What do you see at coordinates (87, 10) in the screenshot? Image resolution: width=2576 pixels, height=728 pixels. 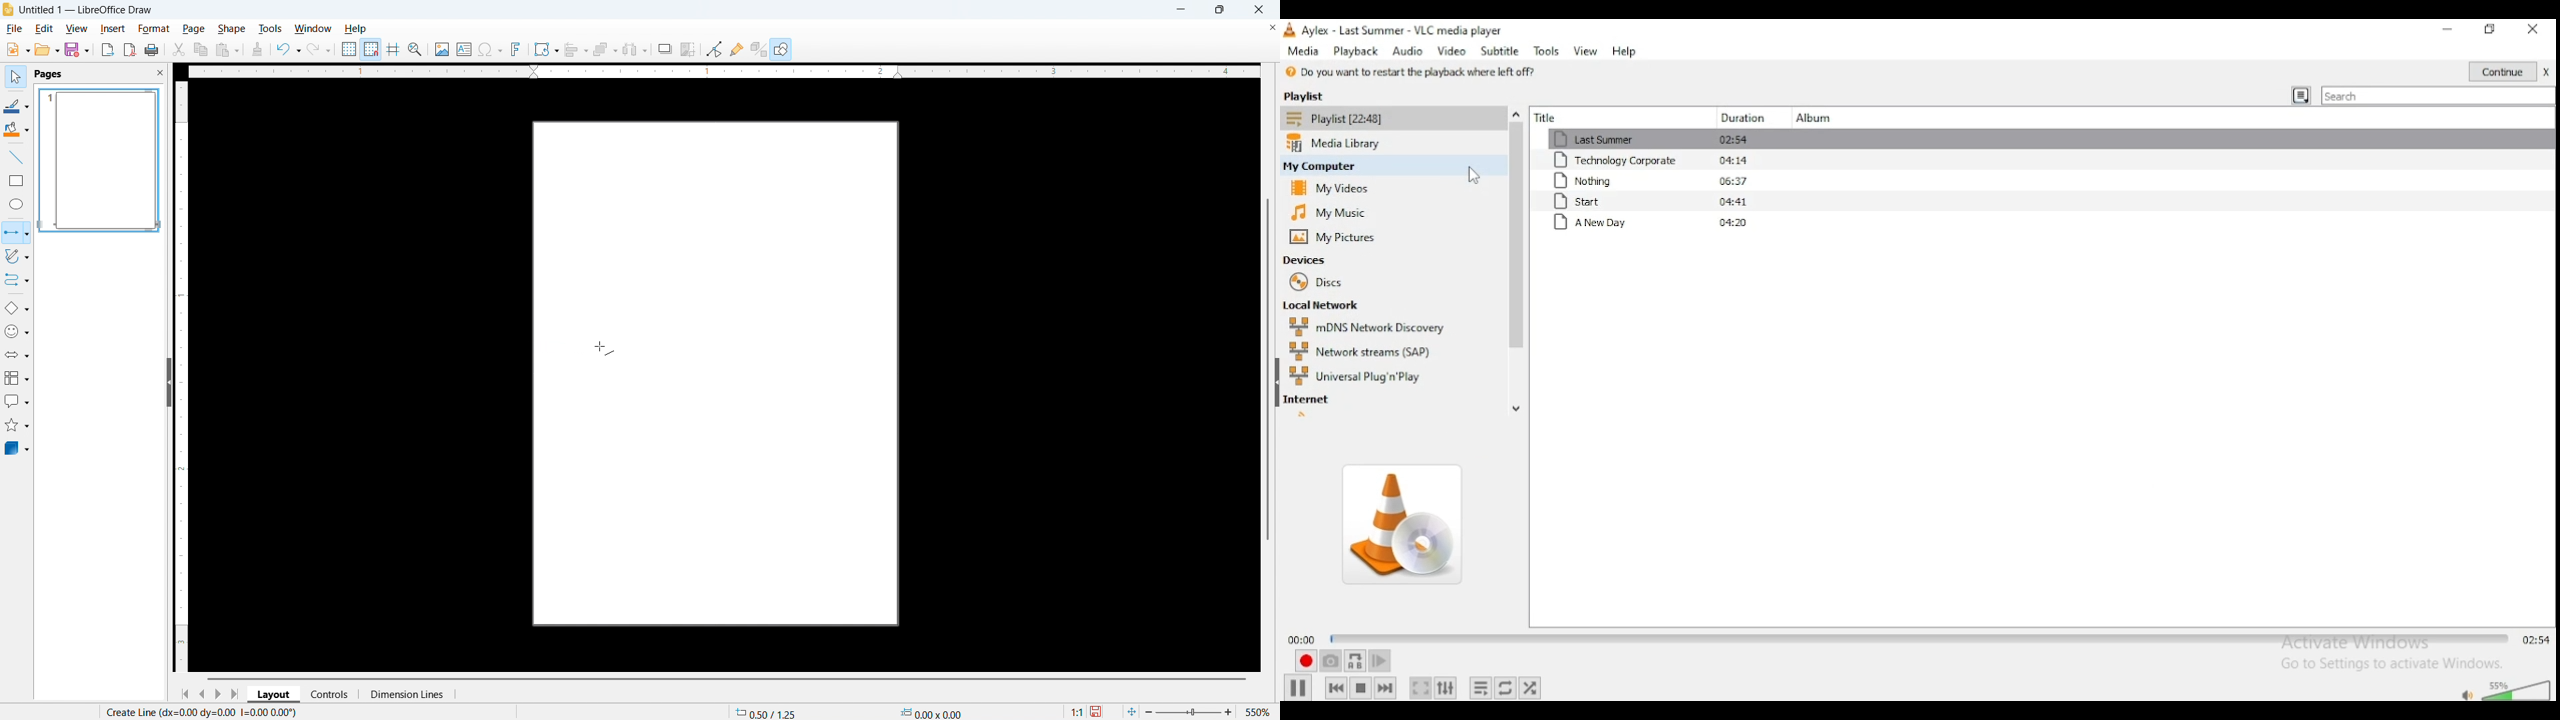 I see `Untitled 1 - LibreOffice Draw` at bounding box center [87, 10].